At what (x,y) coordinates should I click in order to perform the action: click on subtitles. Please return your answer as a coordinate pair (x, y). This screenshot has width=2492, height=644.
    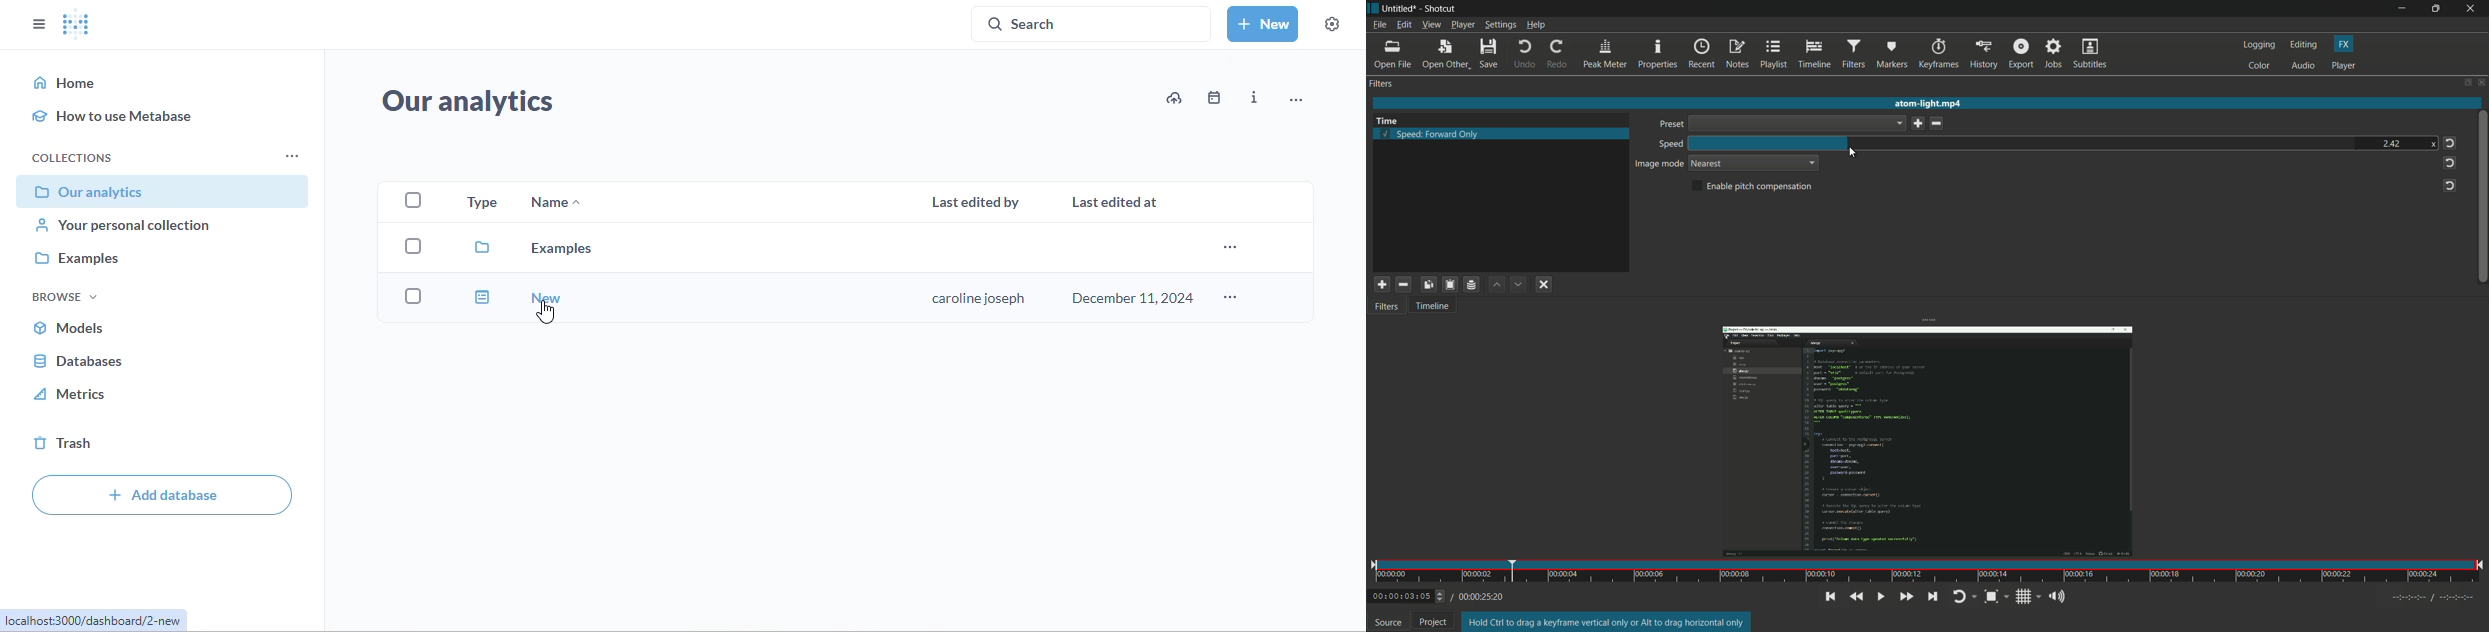
    Looking at the image, I should click on (2092, 54).